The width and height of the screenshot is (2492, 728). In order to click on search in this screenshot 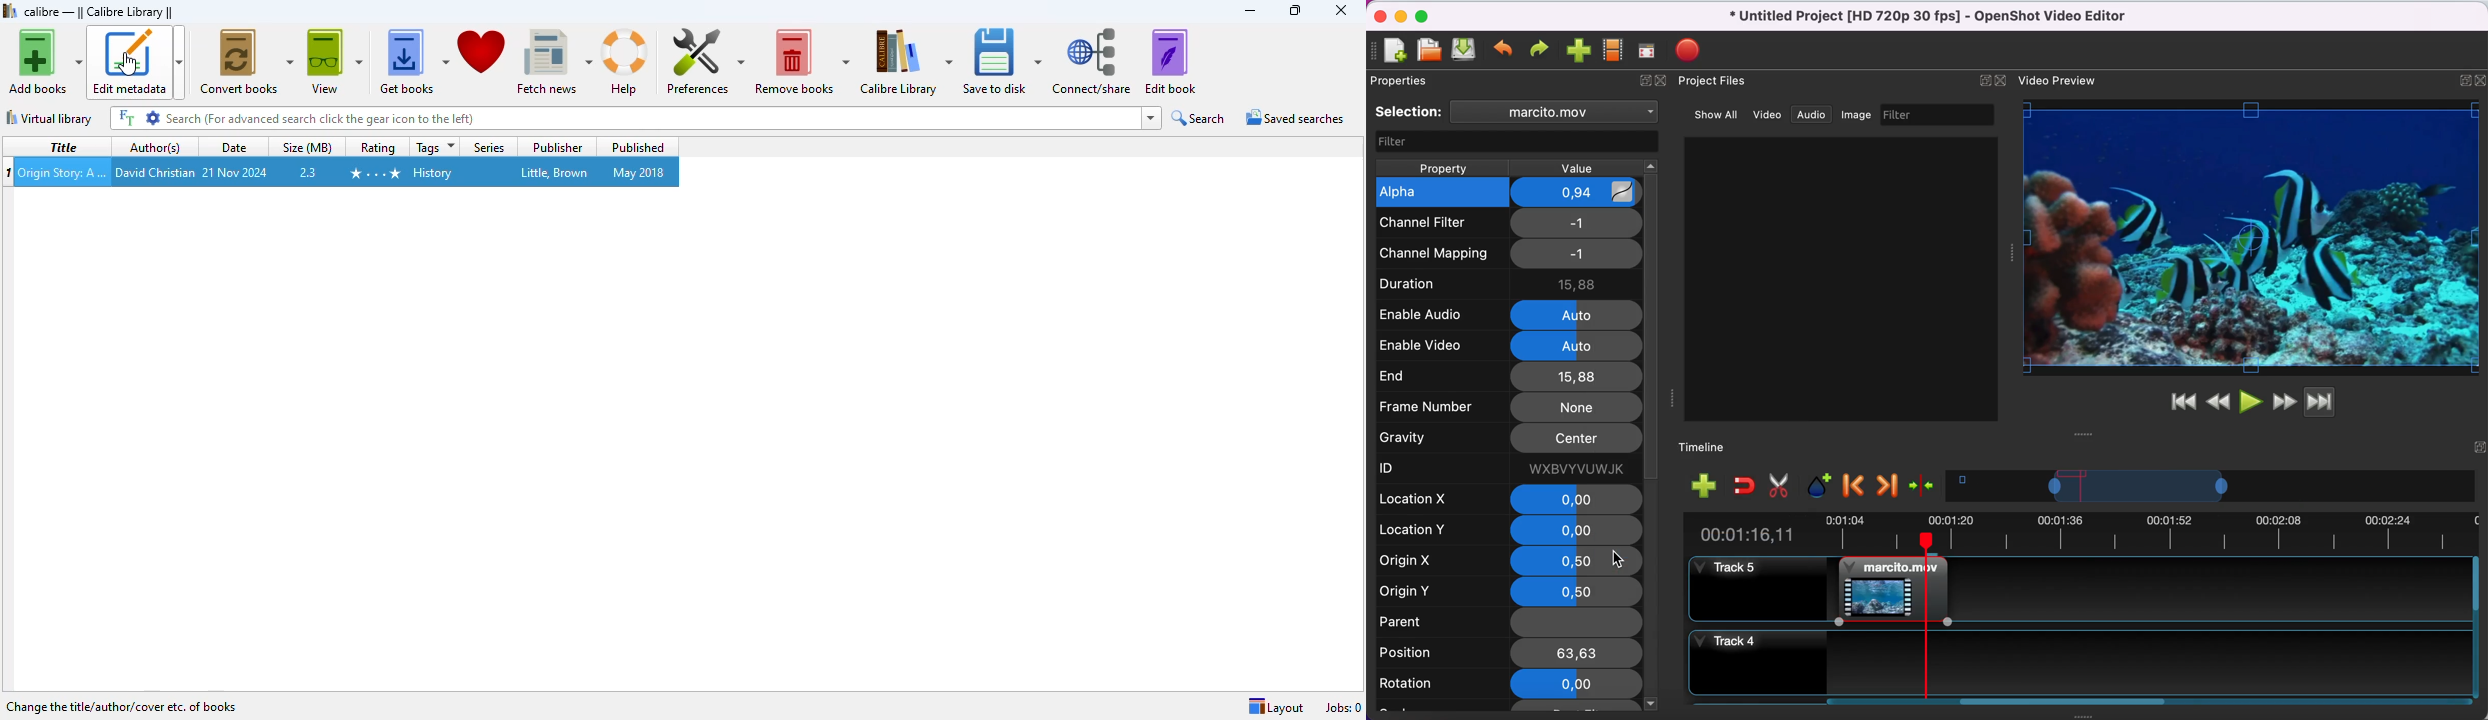, I will do `click(1197, 117)`.